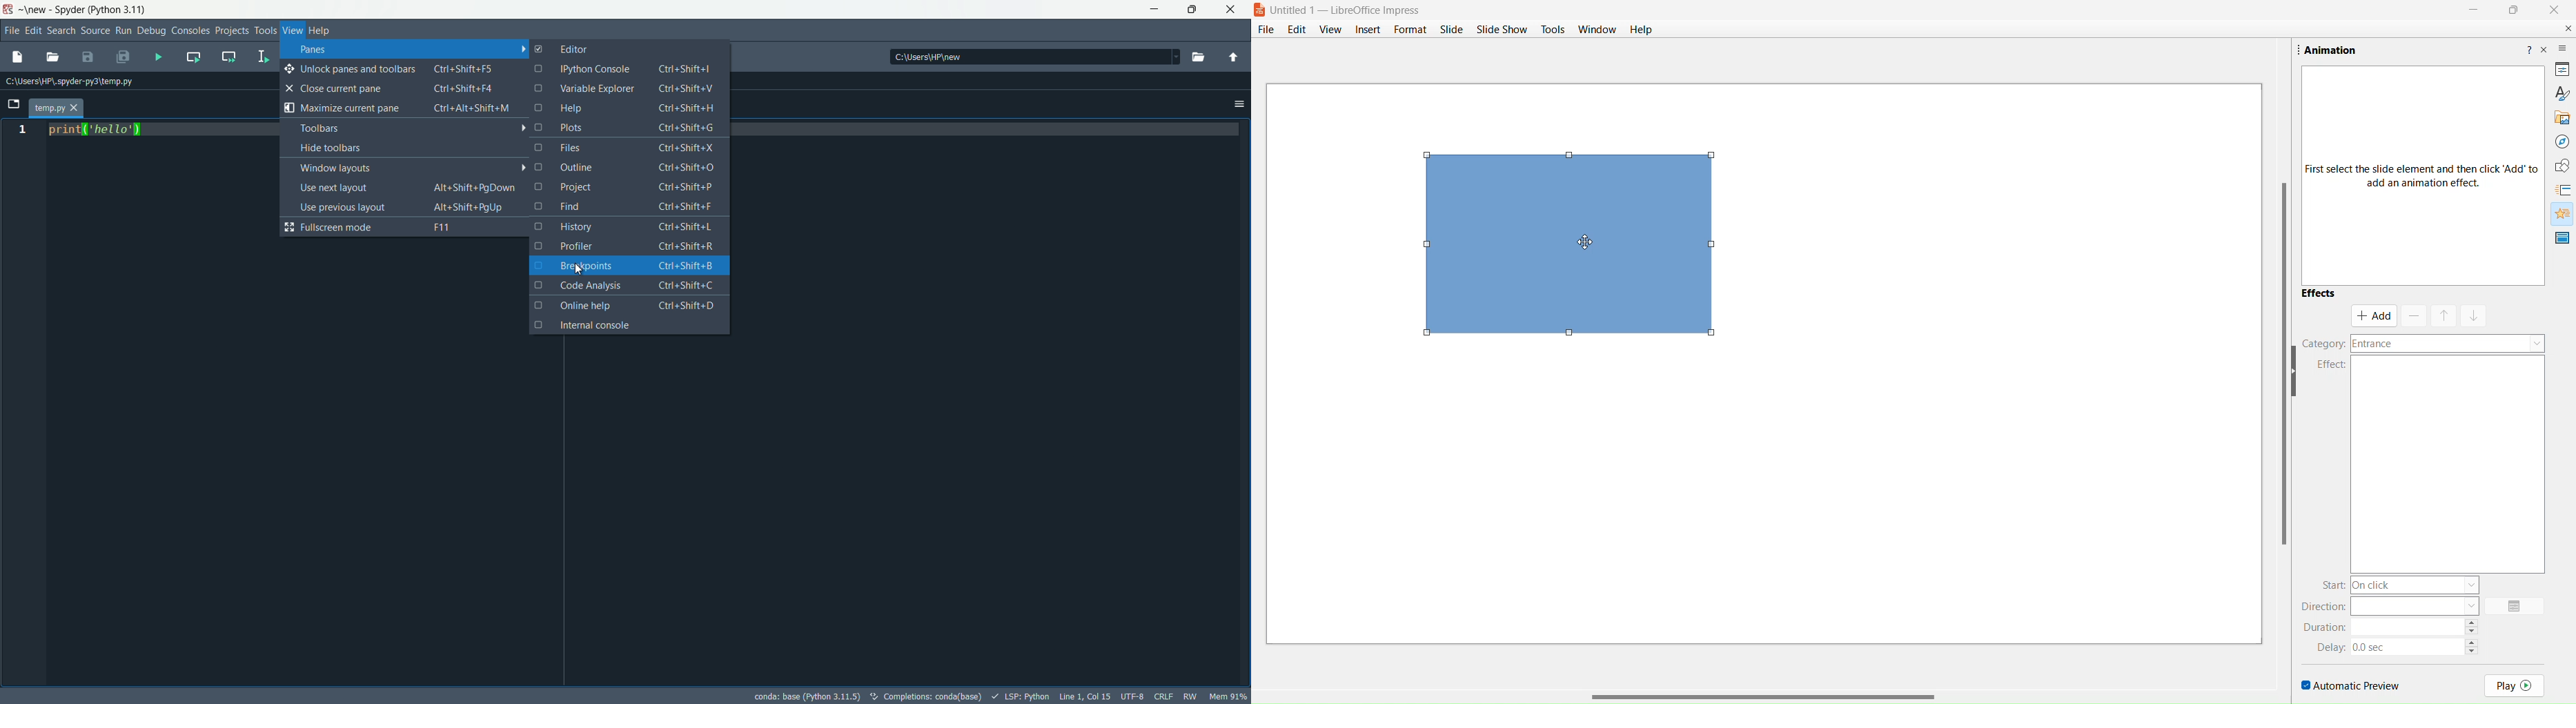 The height and width of the screenshot is (728, 2576). I want to click on internal console, so click(628, 325).